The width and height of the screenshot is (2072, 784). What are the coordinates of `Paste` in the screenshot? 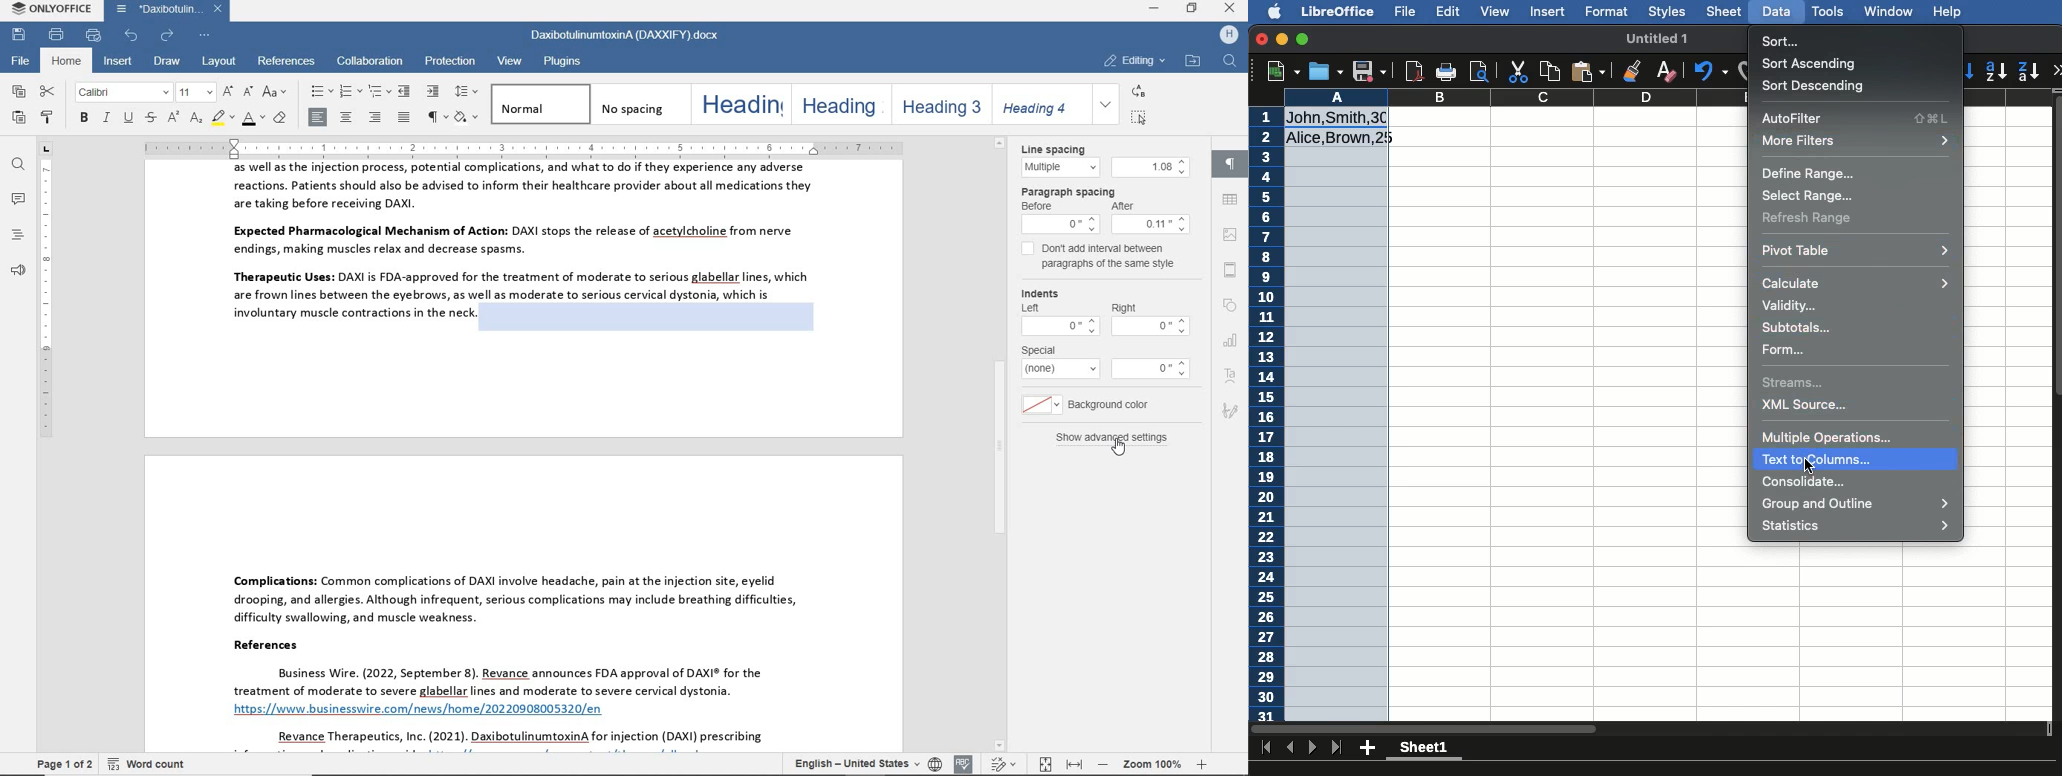 It's located at (1590, 72).